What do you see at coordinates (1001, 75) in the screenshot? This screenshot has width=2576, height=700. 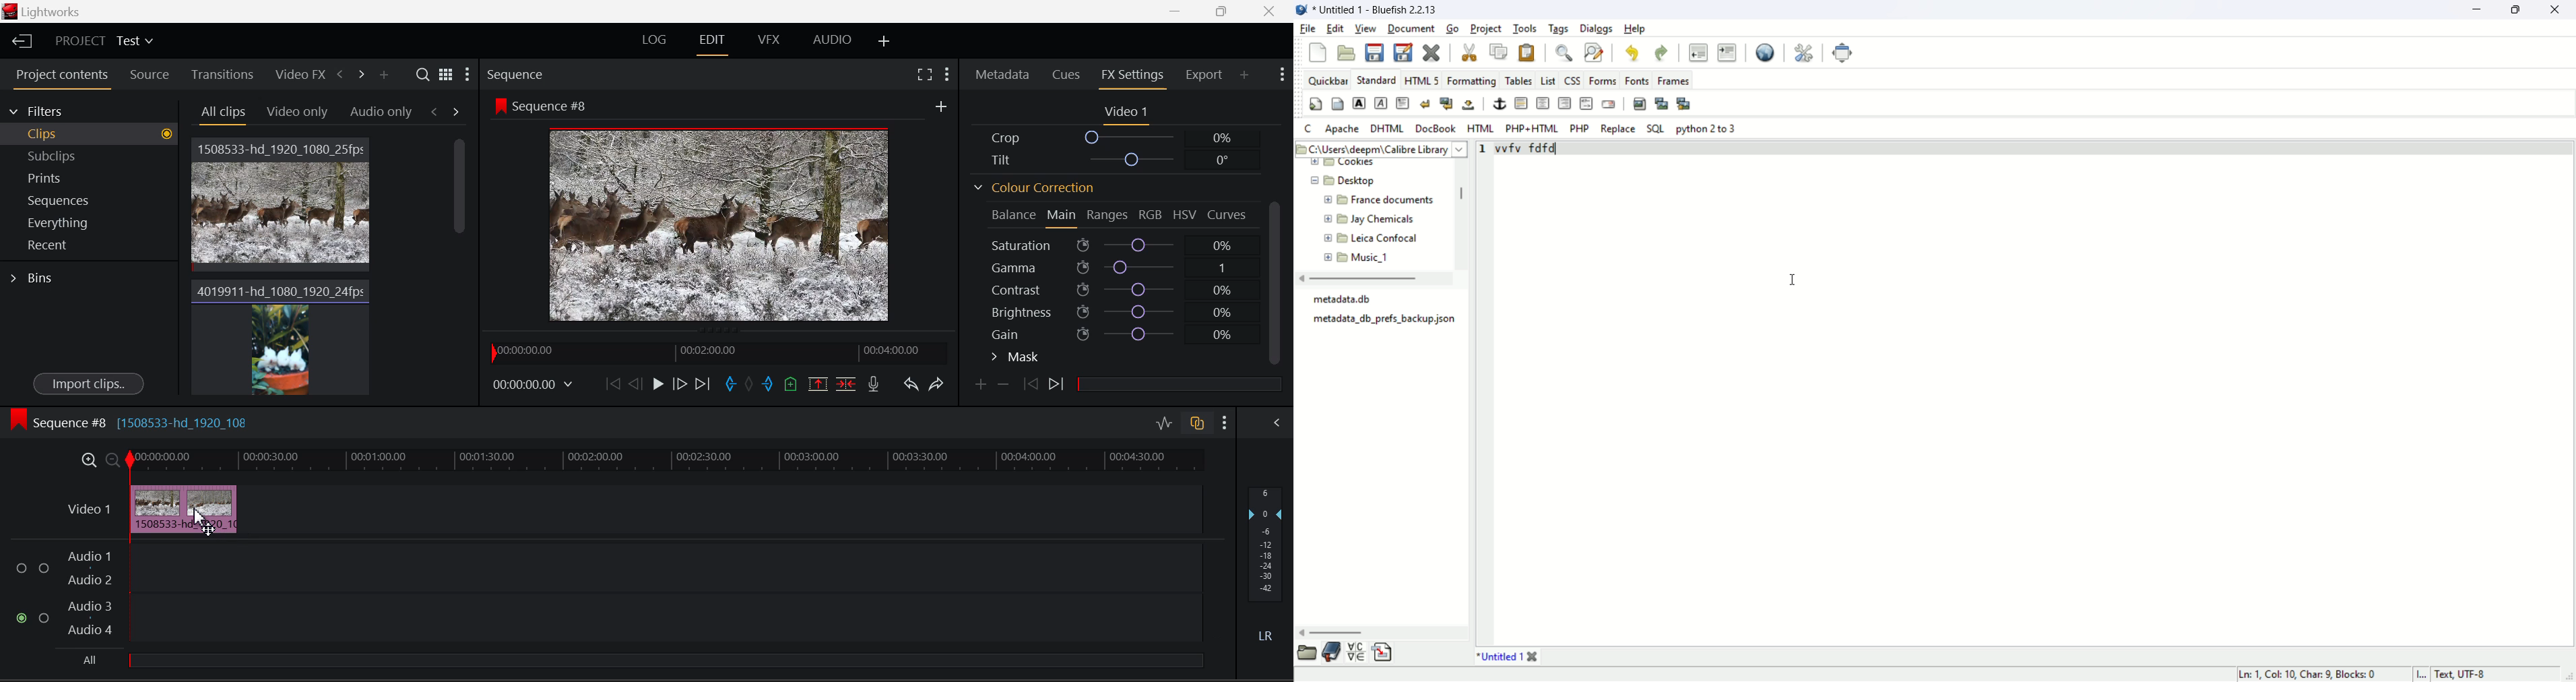 I see `Metadata` at bounding box center [1001, 75].